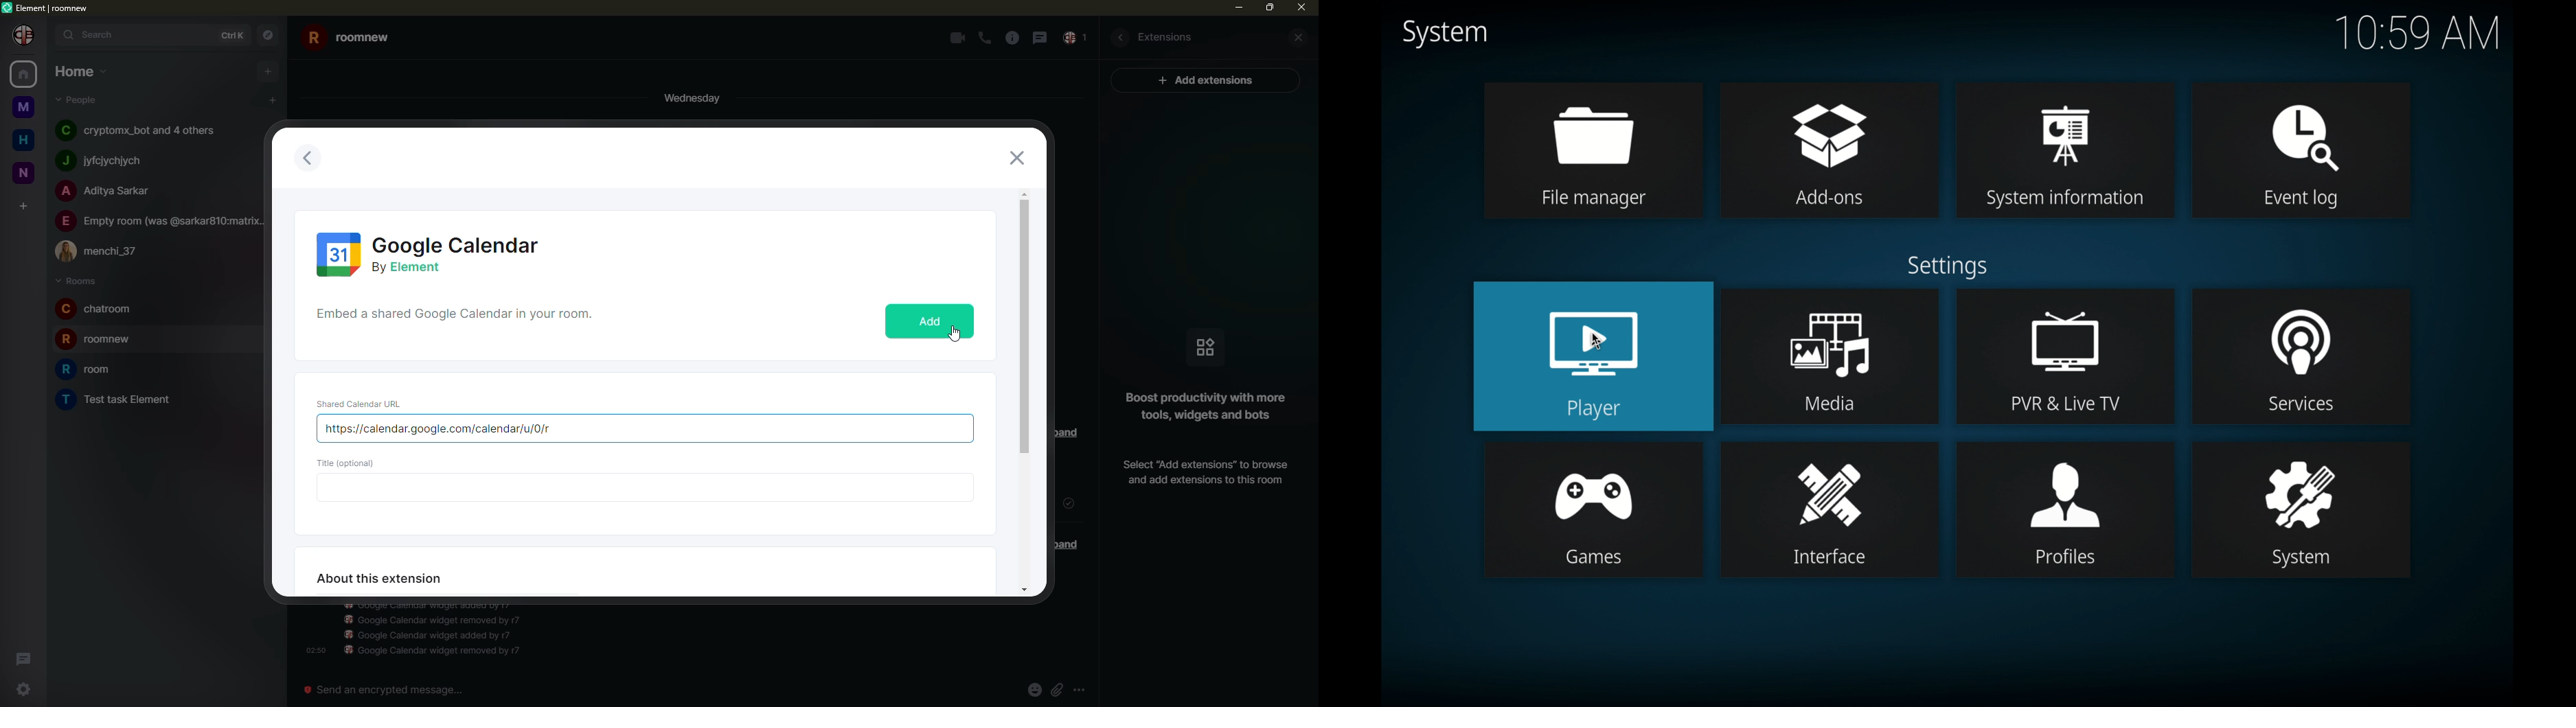 The height and width of the screenshot is (728, 2576). I want to click on player, so click(1592, 356).